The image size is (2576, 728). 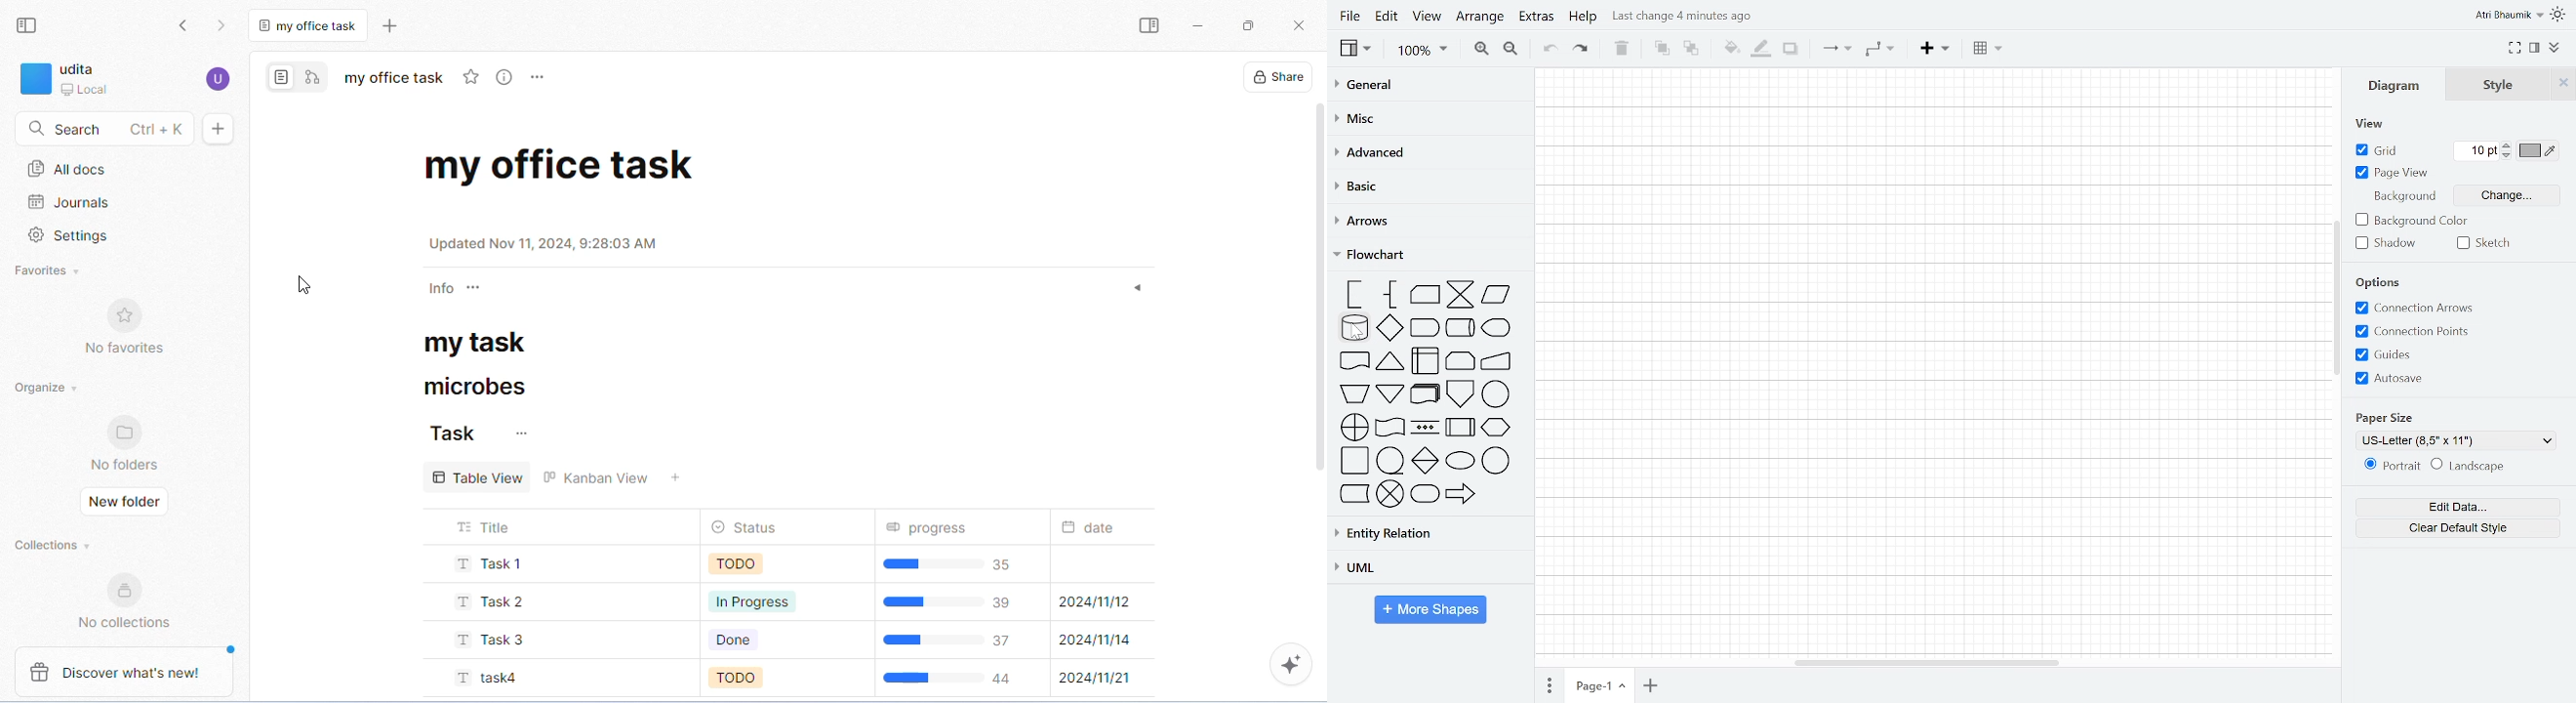 I want to click on sequential data, so click(x=1390, y=461).